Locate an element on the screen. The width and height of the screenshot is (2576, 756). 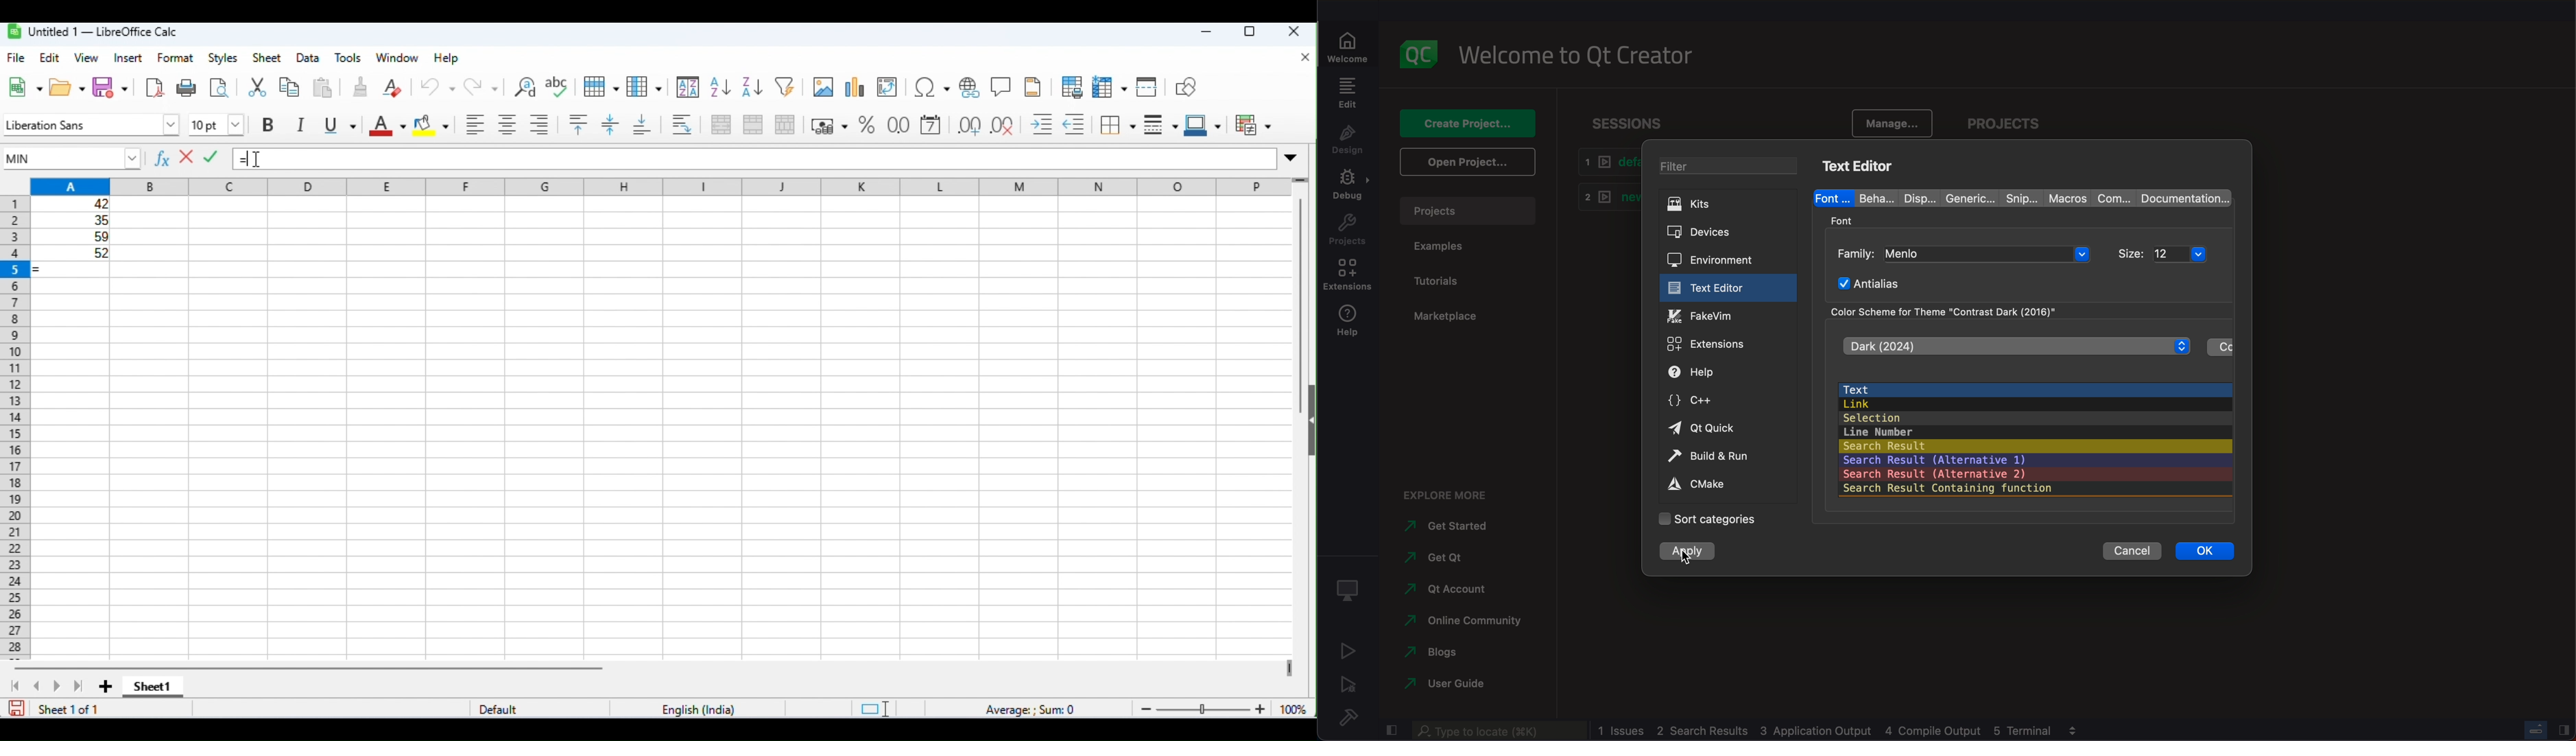
filter is located at coordinates (1735, 167).